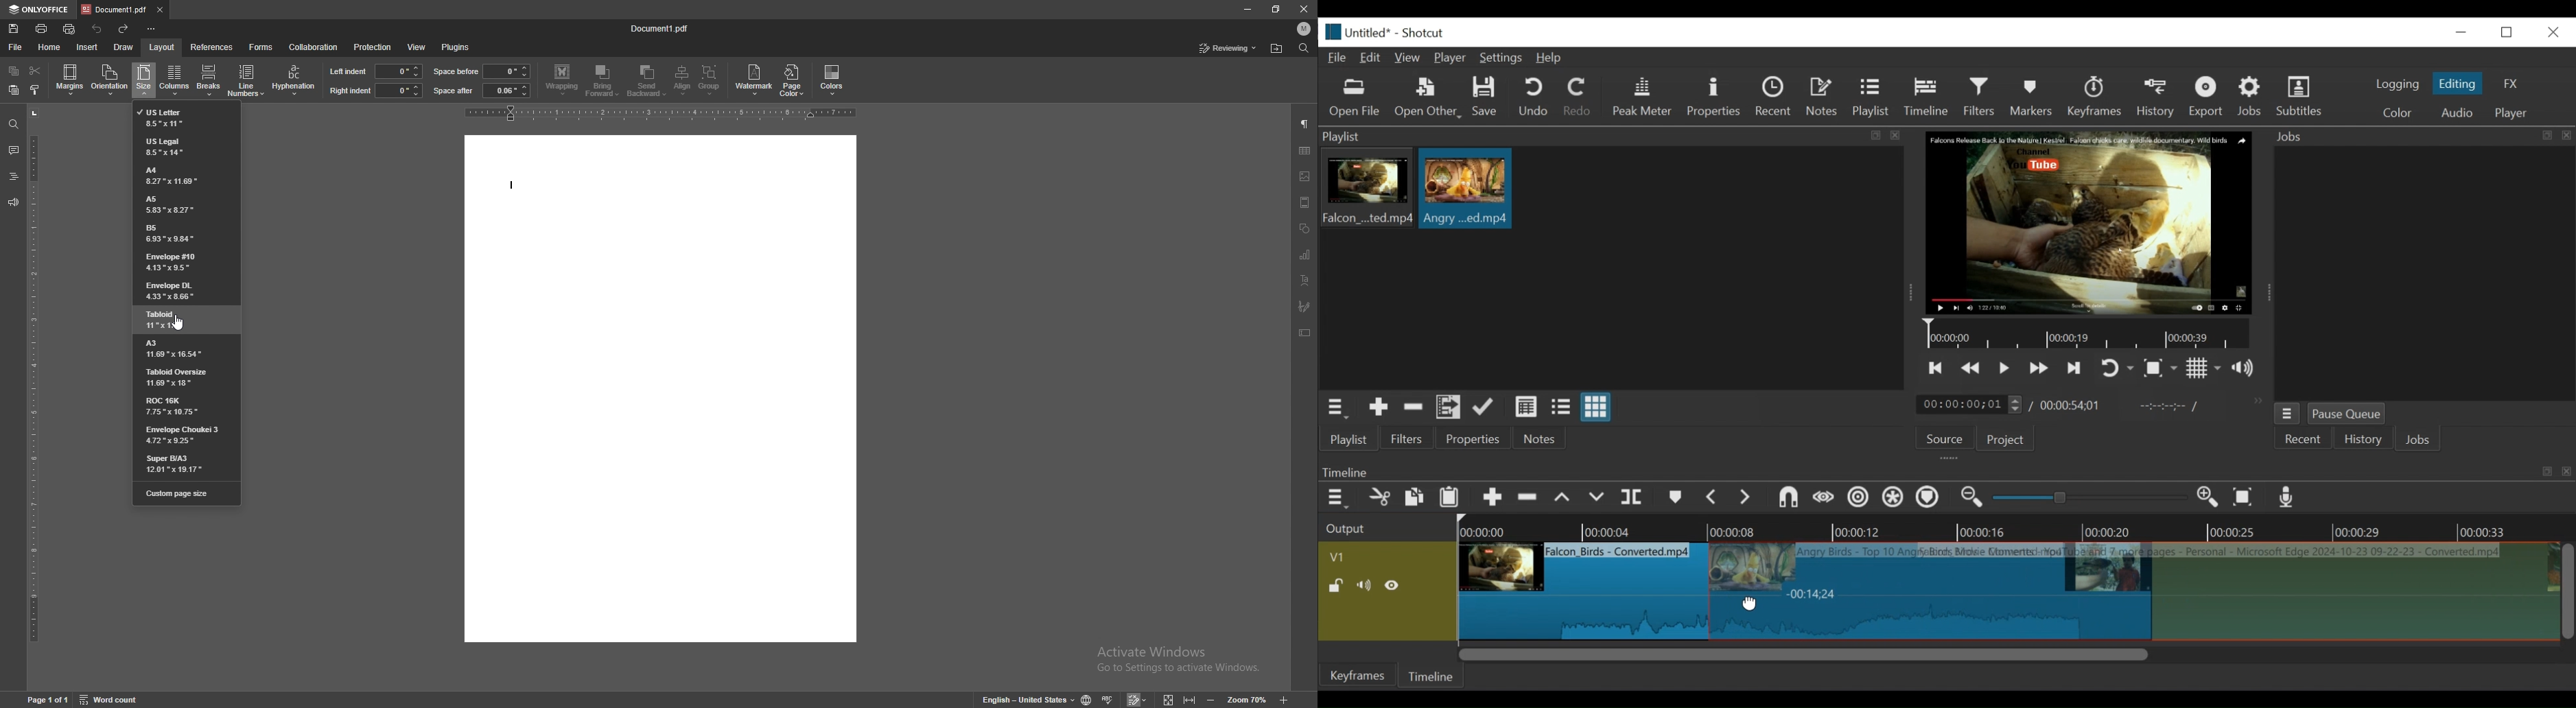  What do you see at coordinates (505, 71) in the screenshot?
I see `input space before` at bounding box center [505, 71].